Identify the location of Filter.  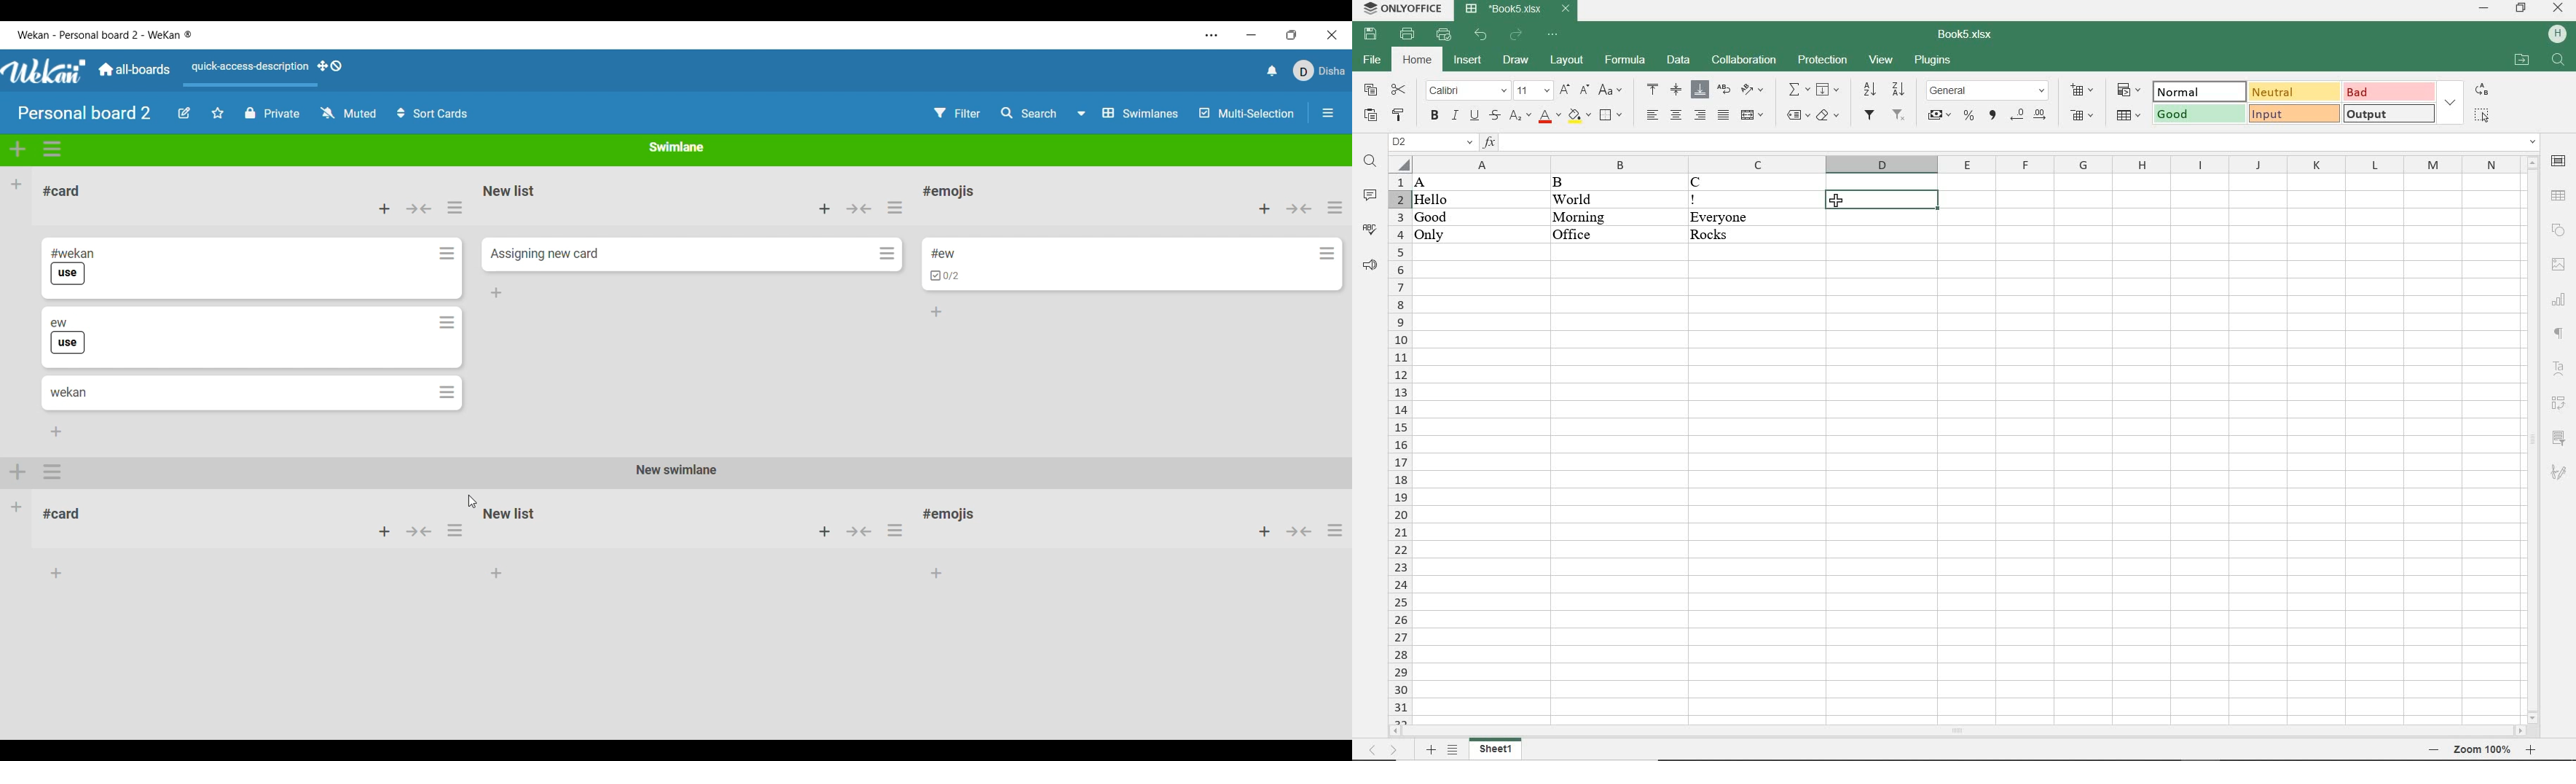
(958, 113).